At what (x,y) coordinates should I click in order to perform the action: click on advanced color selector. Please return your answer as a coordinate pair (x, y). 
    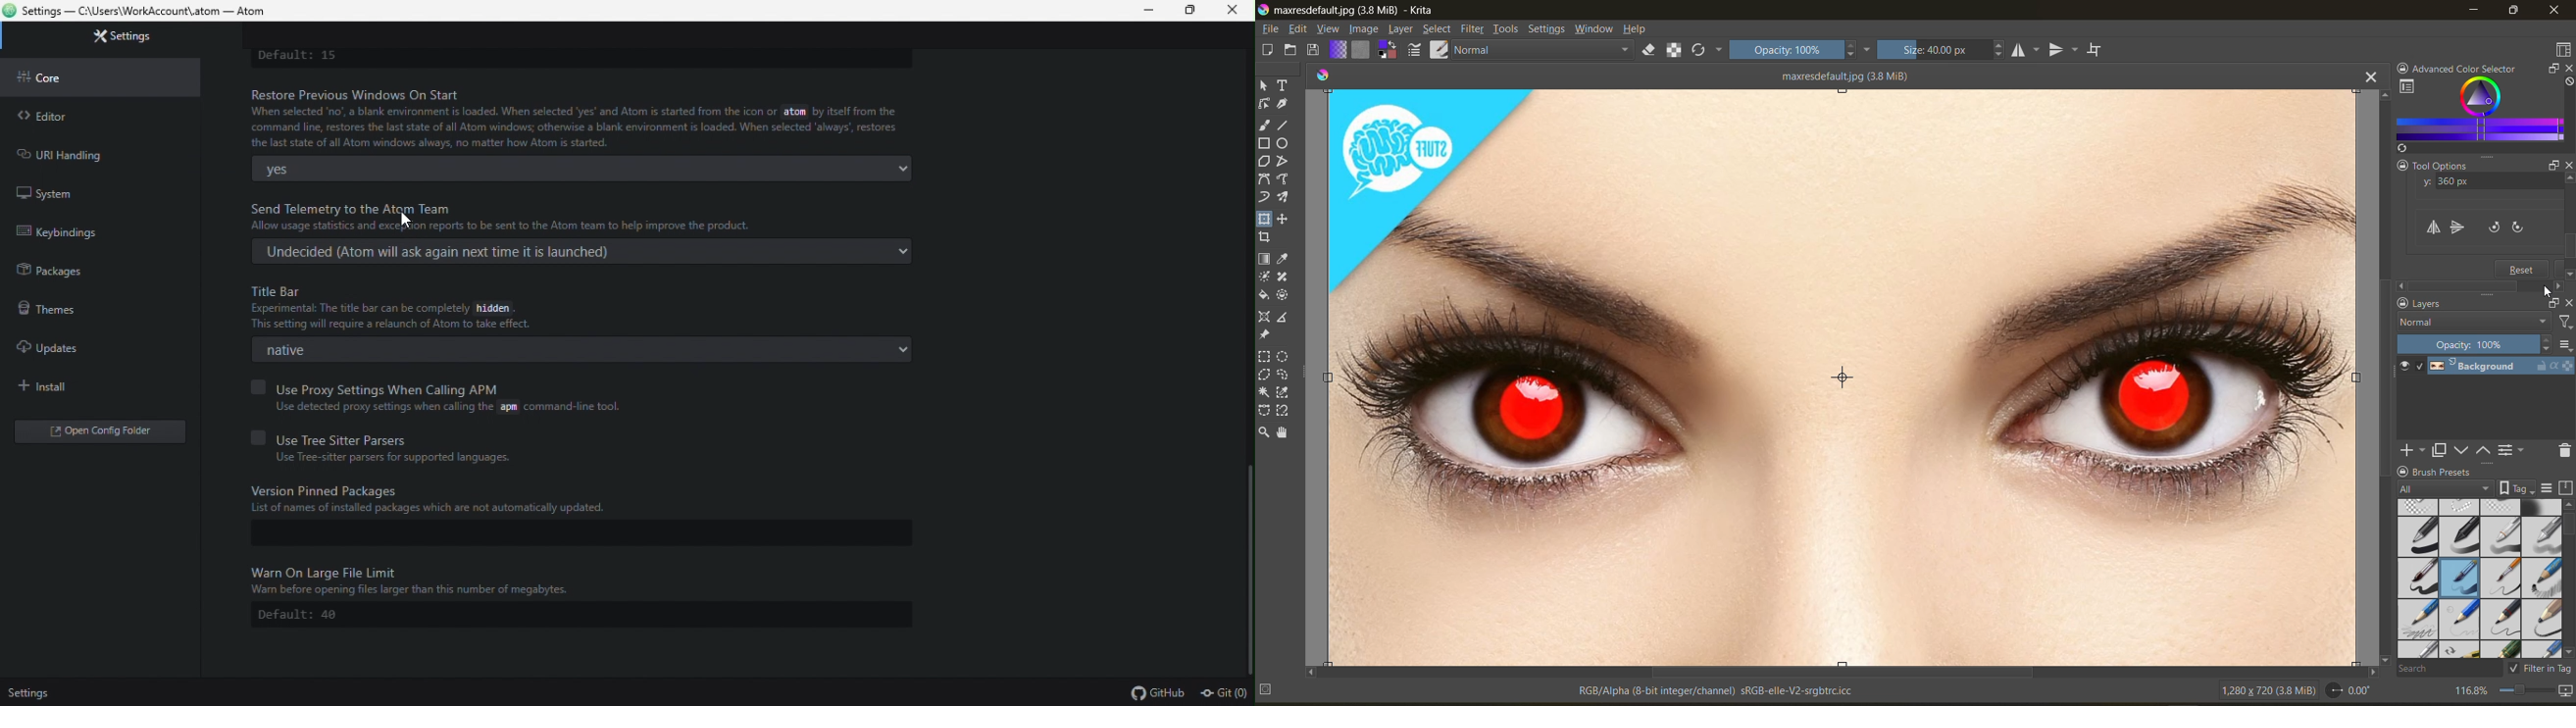
    Looking at the image, I should click on (2478, 114).